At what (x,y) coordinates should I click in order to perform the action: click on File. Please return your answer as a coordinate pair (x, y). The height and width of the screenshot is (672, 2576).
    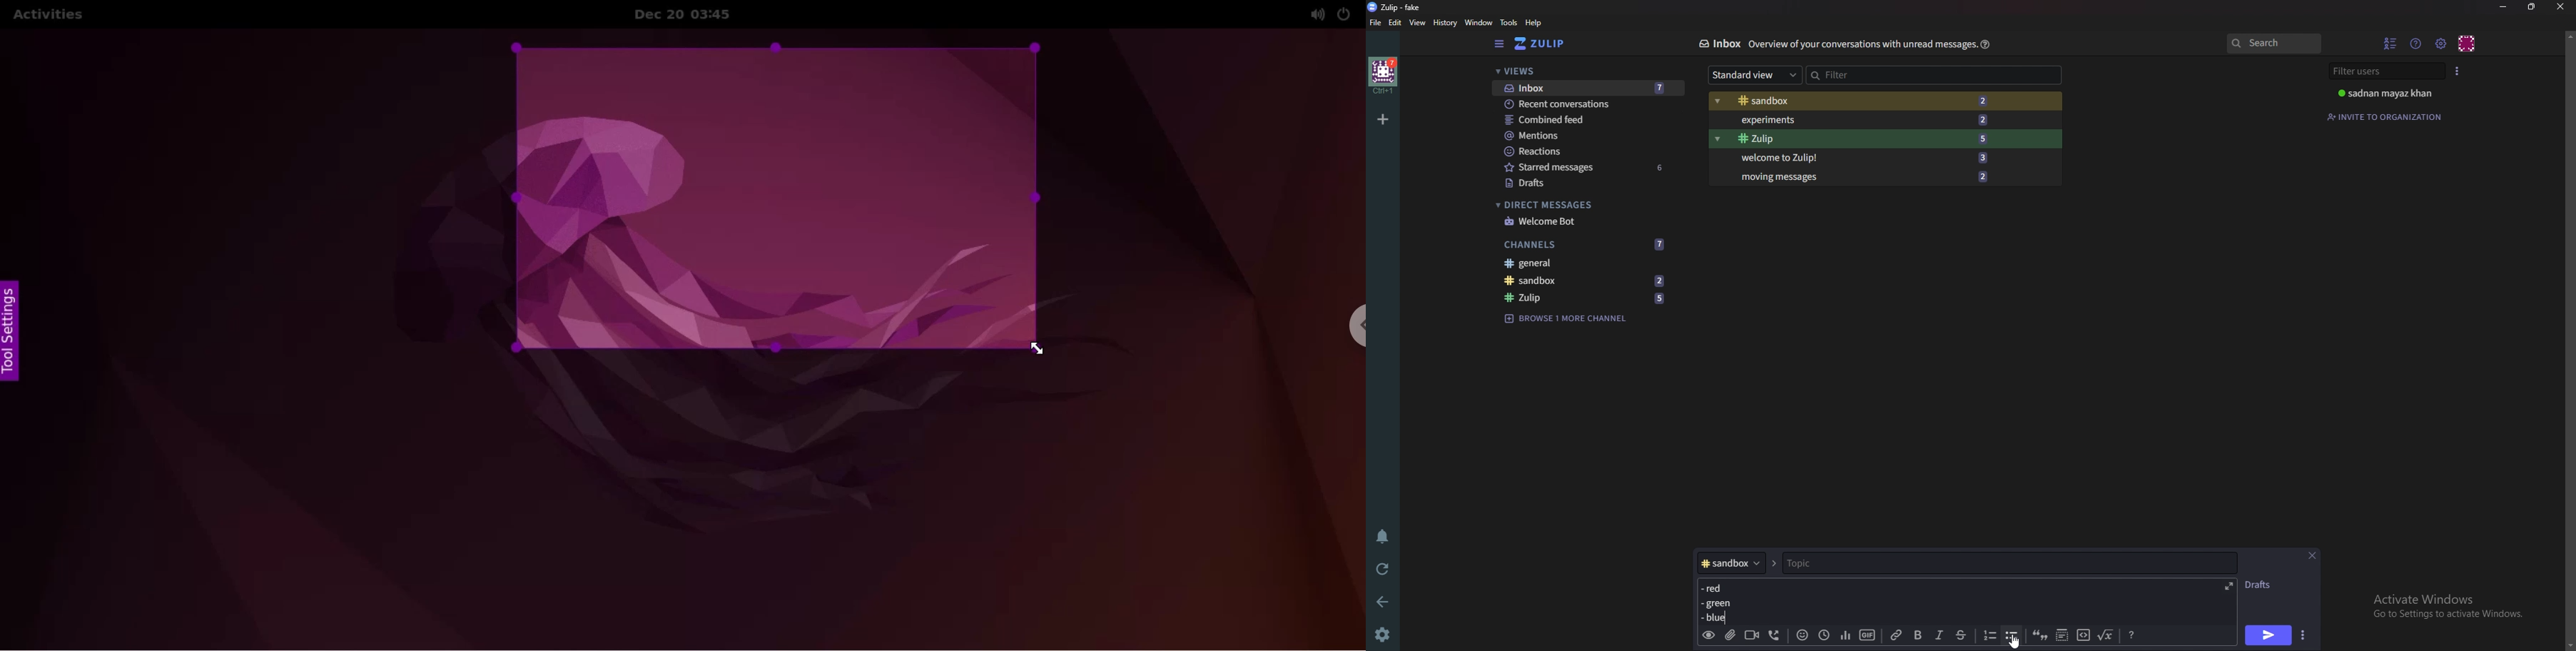
    Looking at the image, I should click on (1376, 22).